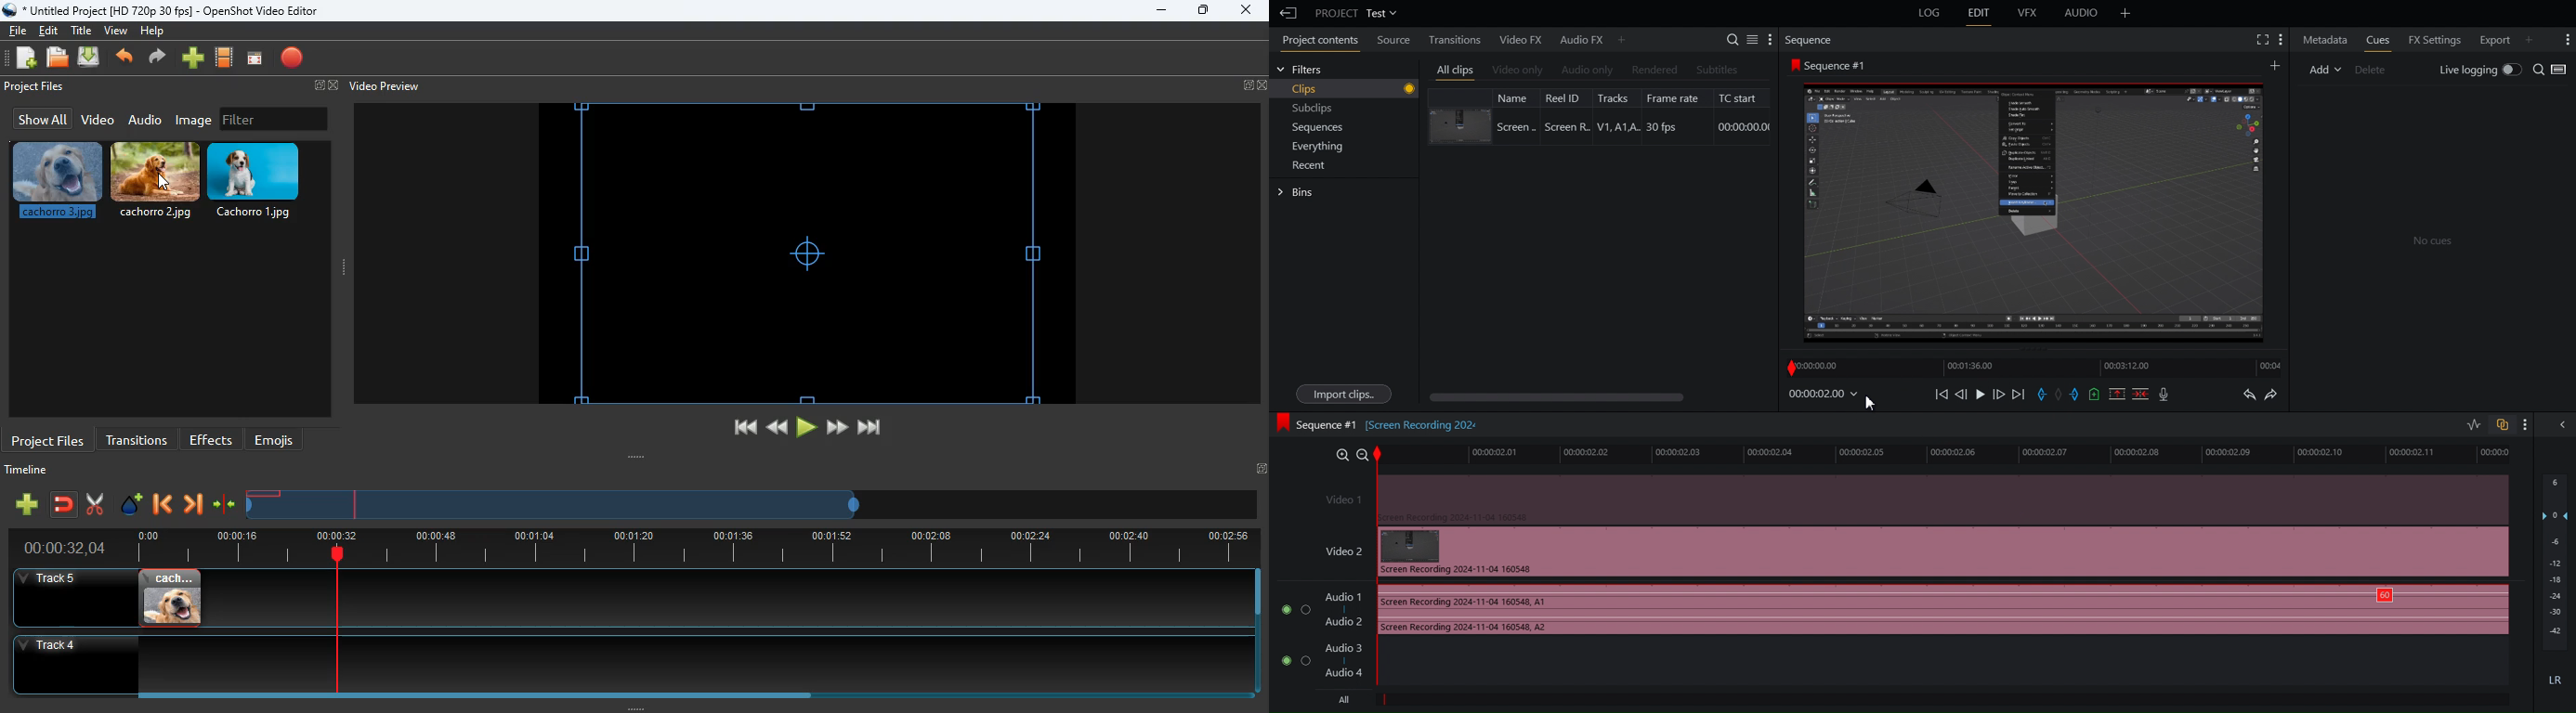  Describe the element at coordinates (1909, 552) in the screenshot. I see `Video 2` at that location.